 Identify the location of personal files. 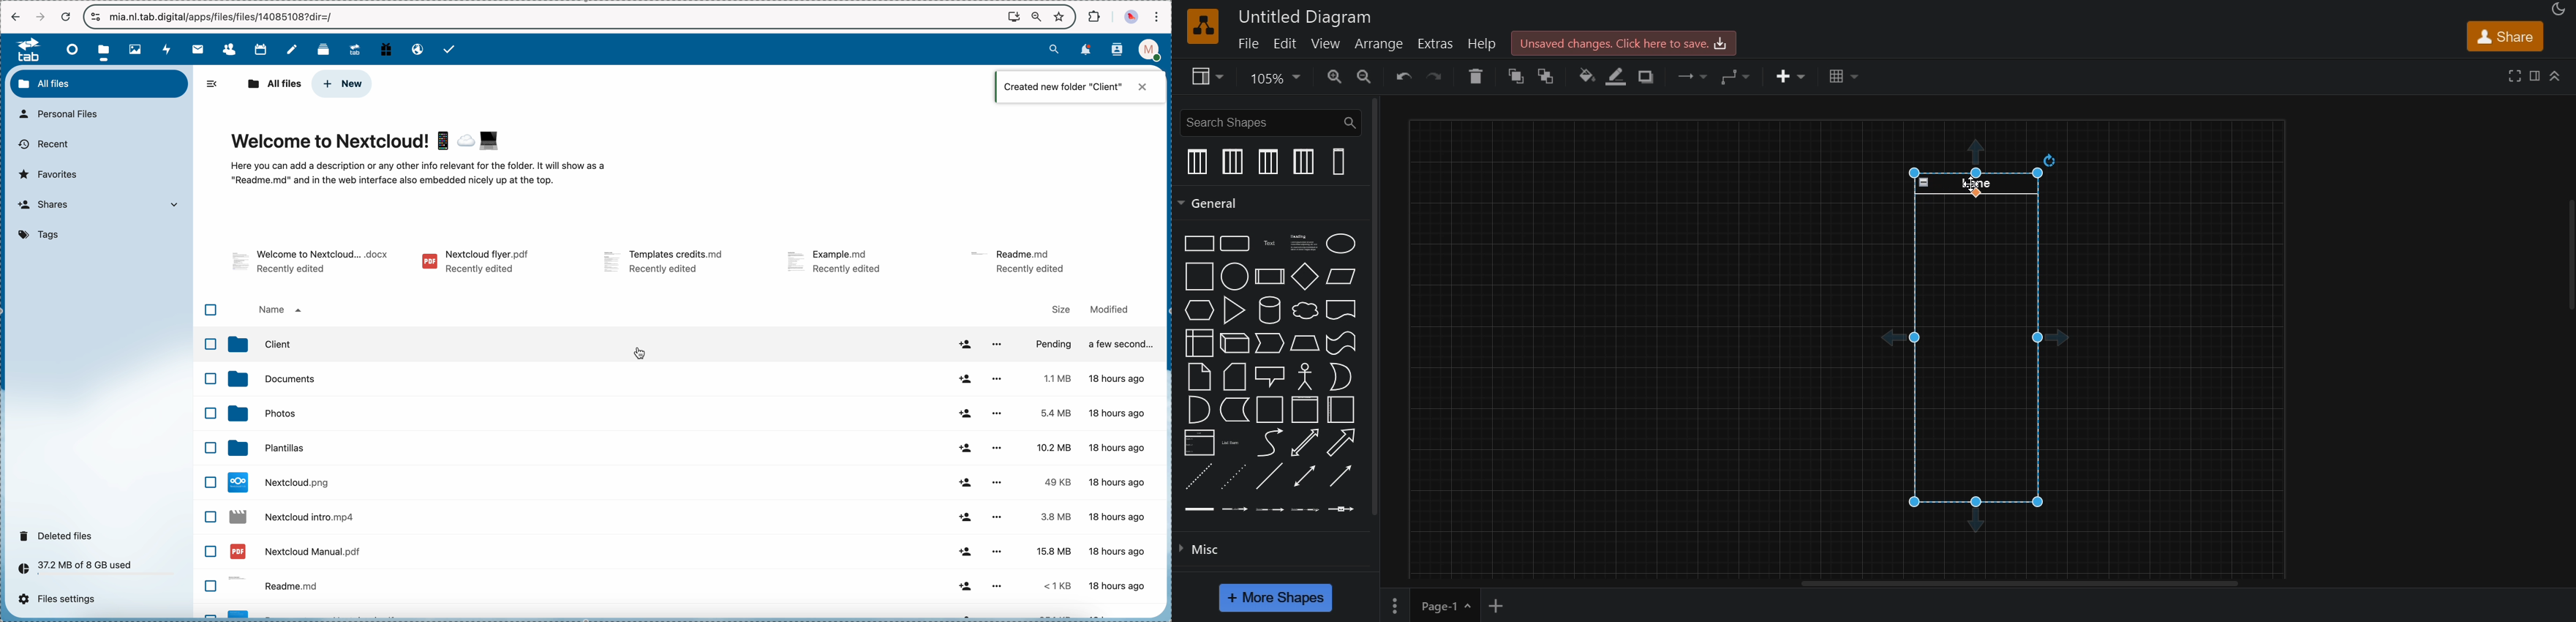
(63, 114).